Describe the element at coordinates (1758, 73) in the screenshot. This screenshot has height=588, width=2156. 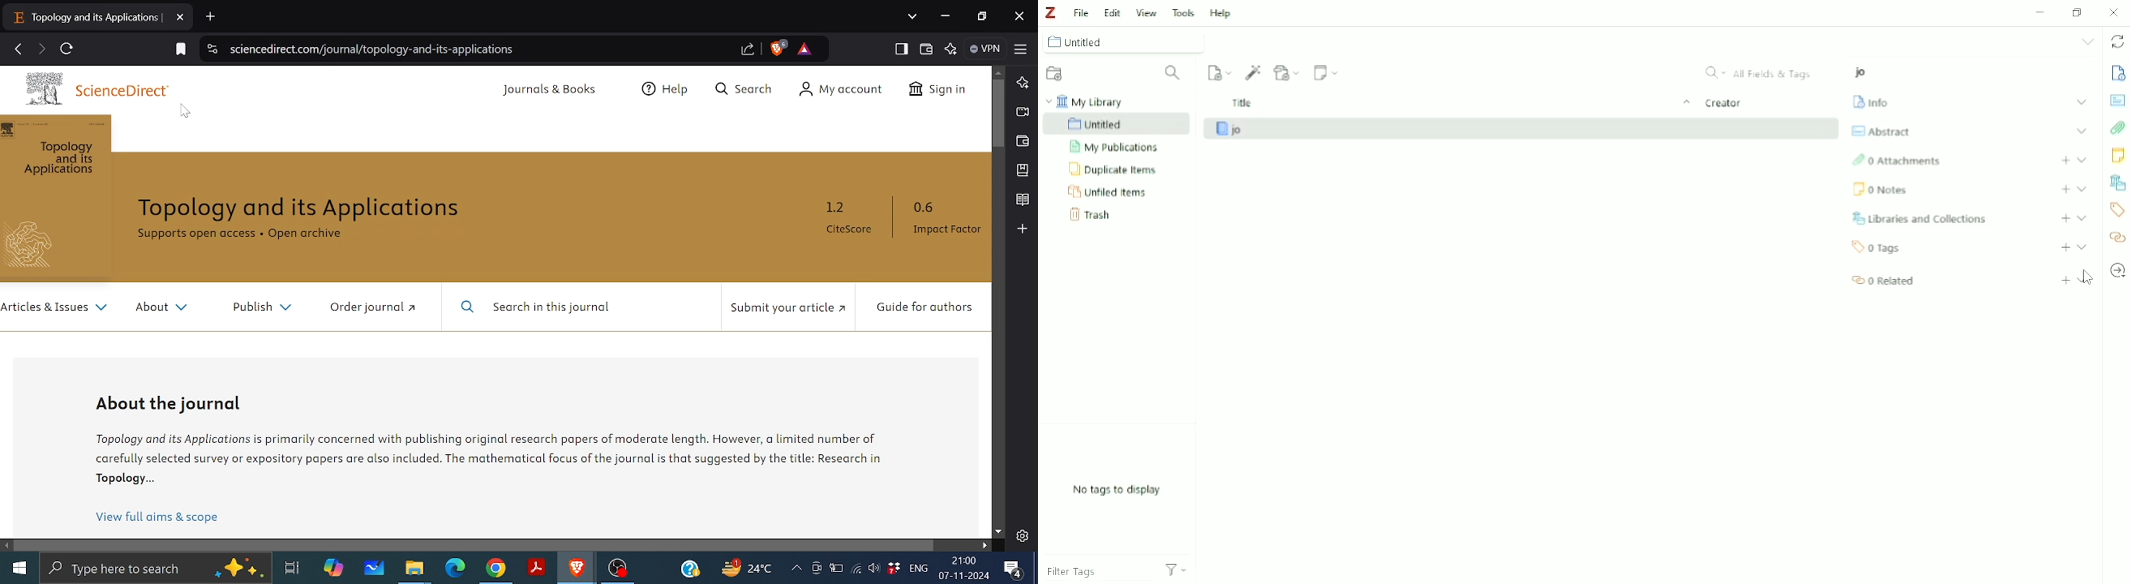
I see `All Fields & Tags` at that location.